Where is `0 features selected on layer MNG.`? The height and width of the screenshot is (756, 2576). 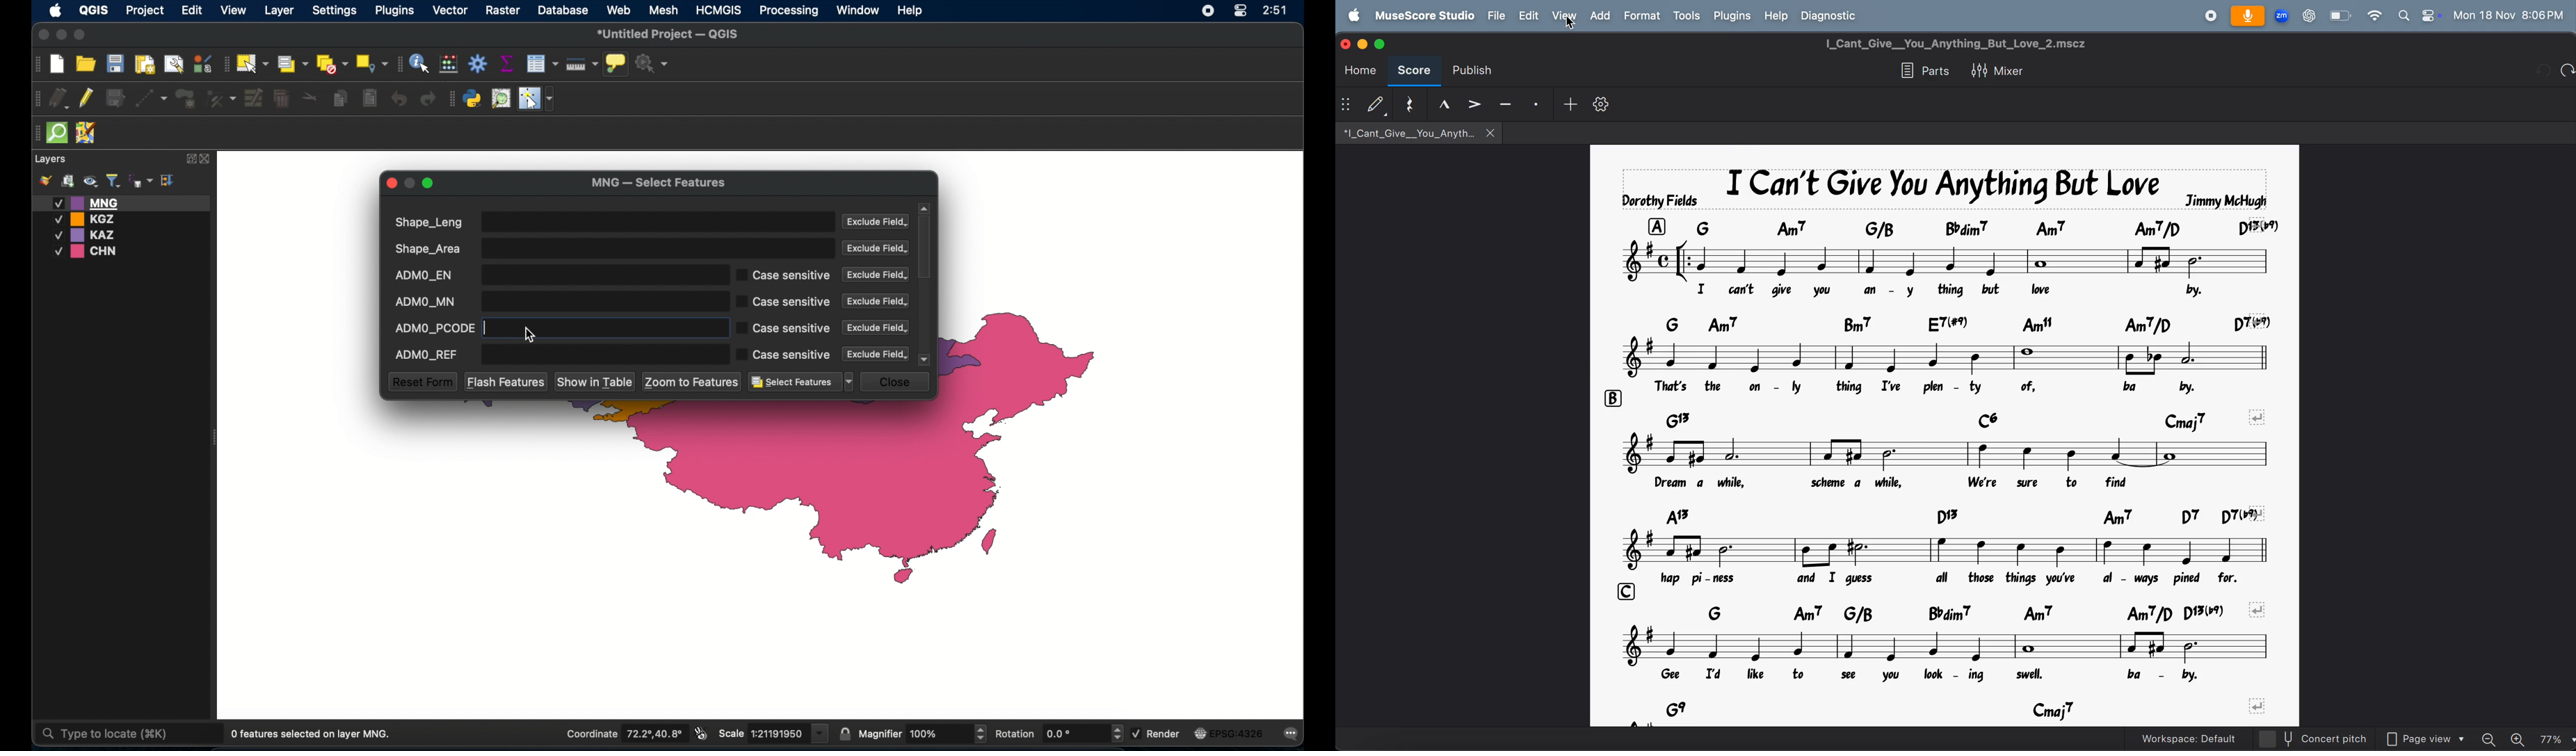
0 features selected on layer MNG. is located at coordinates (314, 734).